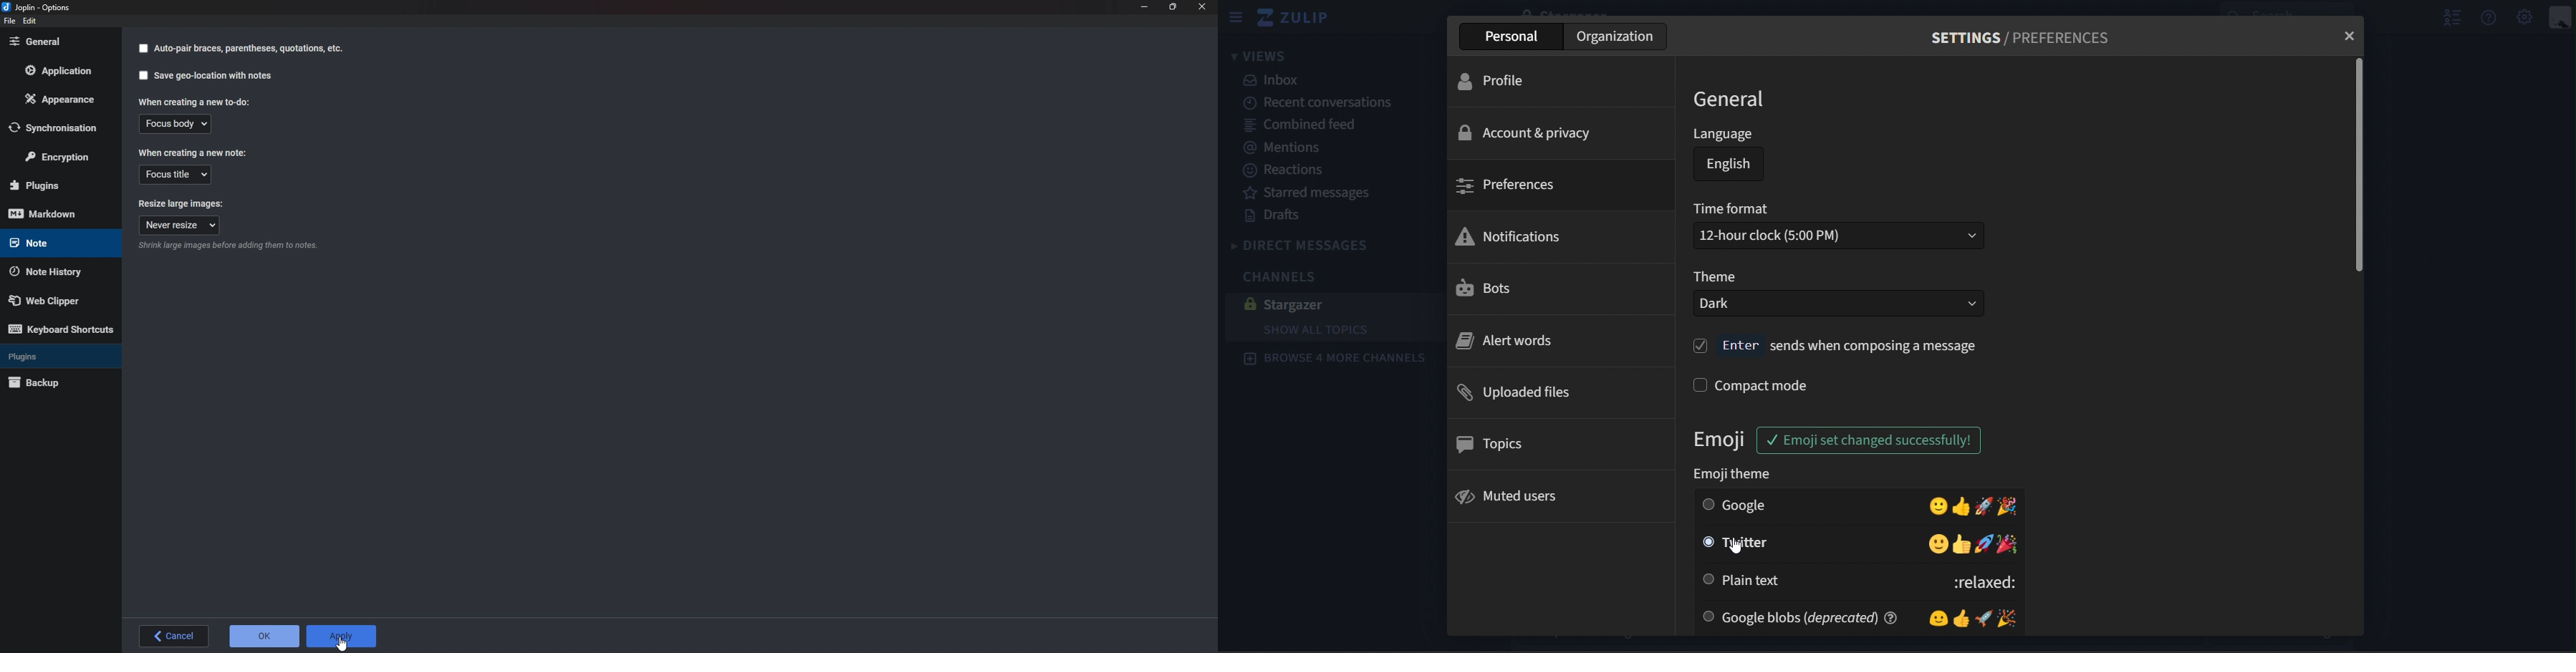 The image size is (2576, 672). What do you see at coordinates (1511, 235) in the screenshot?
I see `notifications` at bounding box center [1511, 235].